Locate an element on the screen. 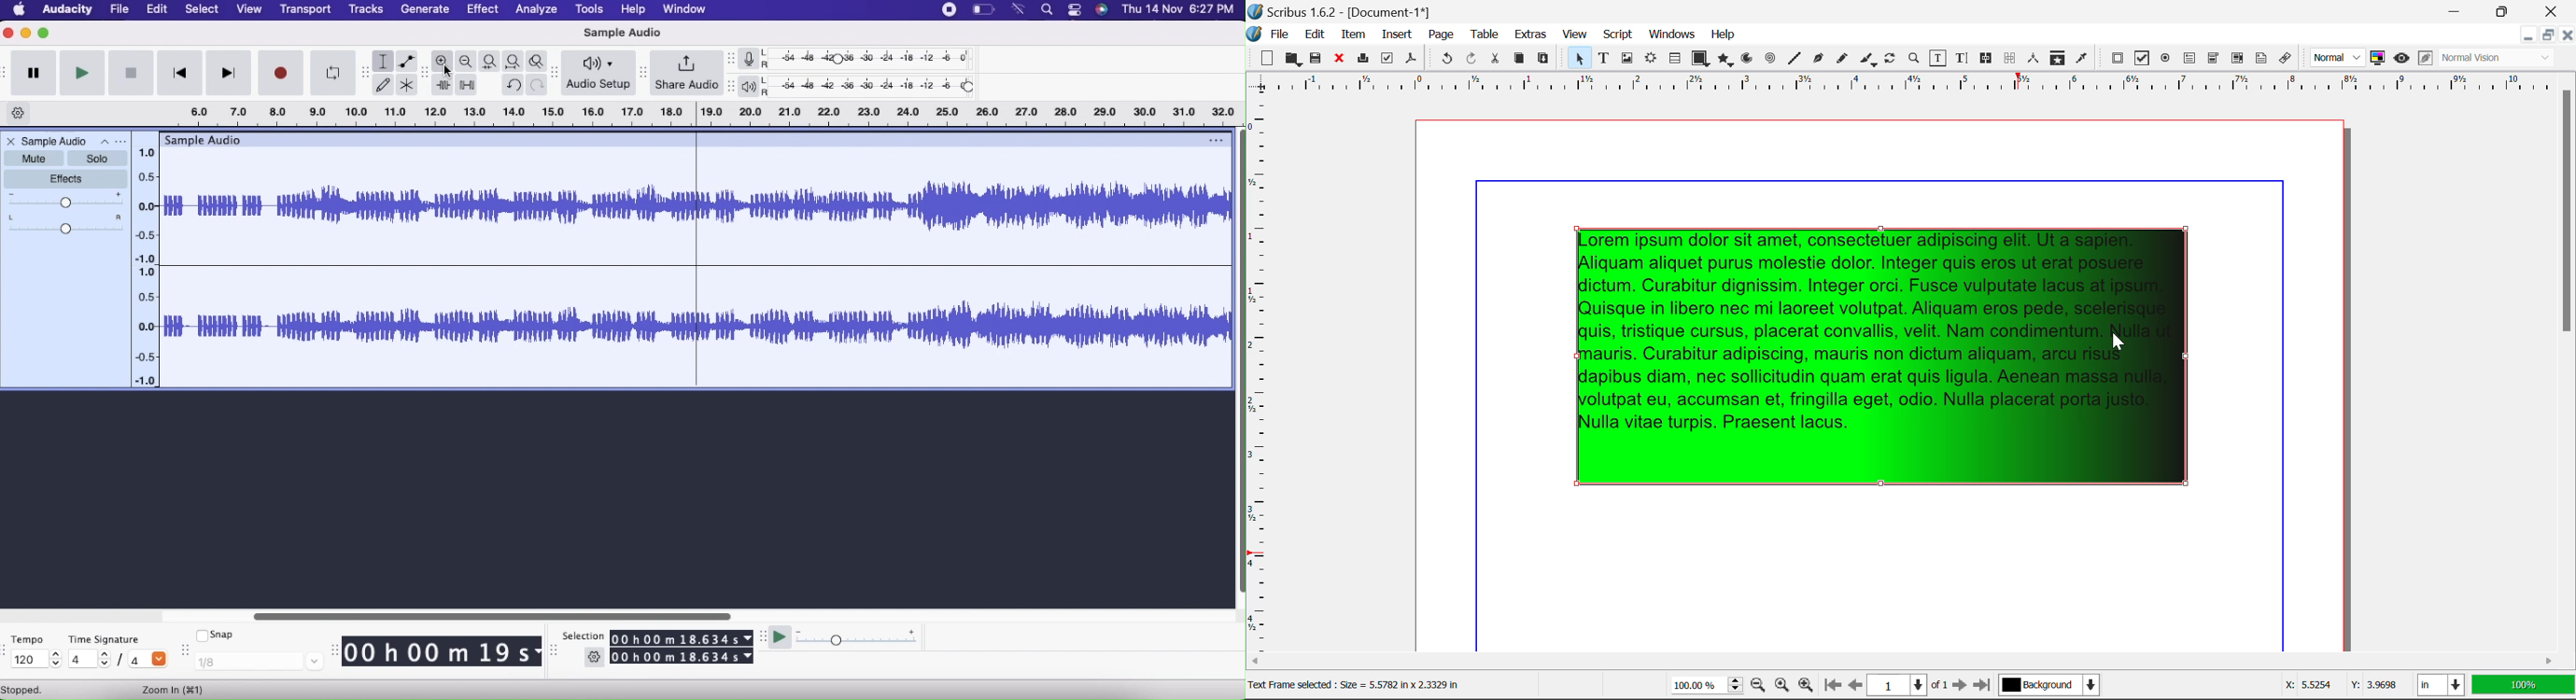 This screenshot has width=2576, height=700. Freehand is located at coordinates (1843, 62).